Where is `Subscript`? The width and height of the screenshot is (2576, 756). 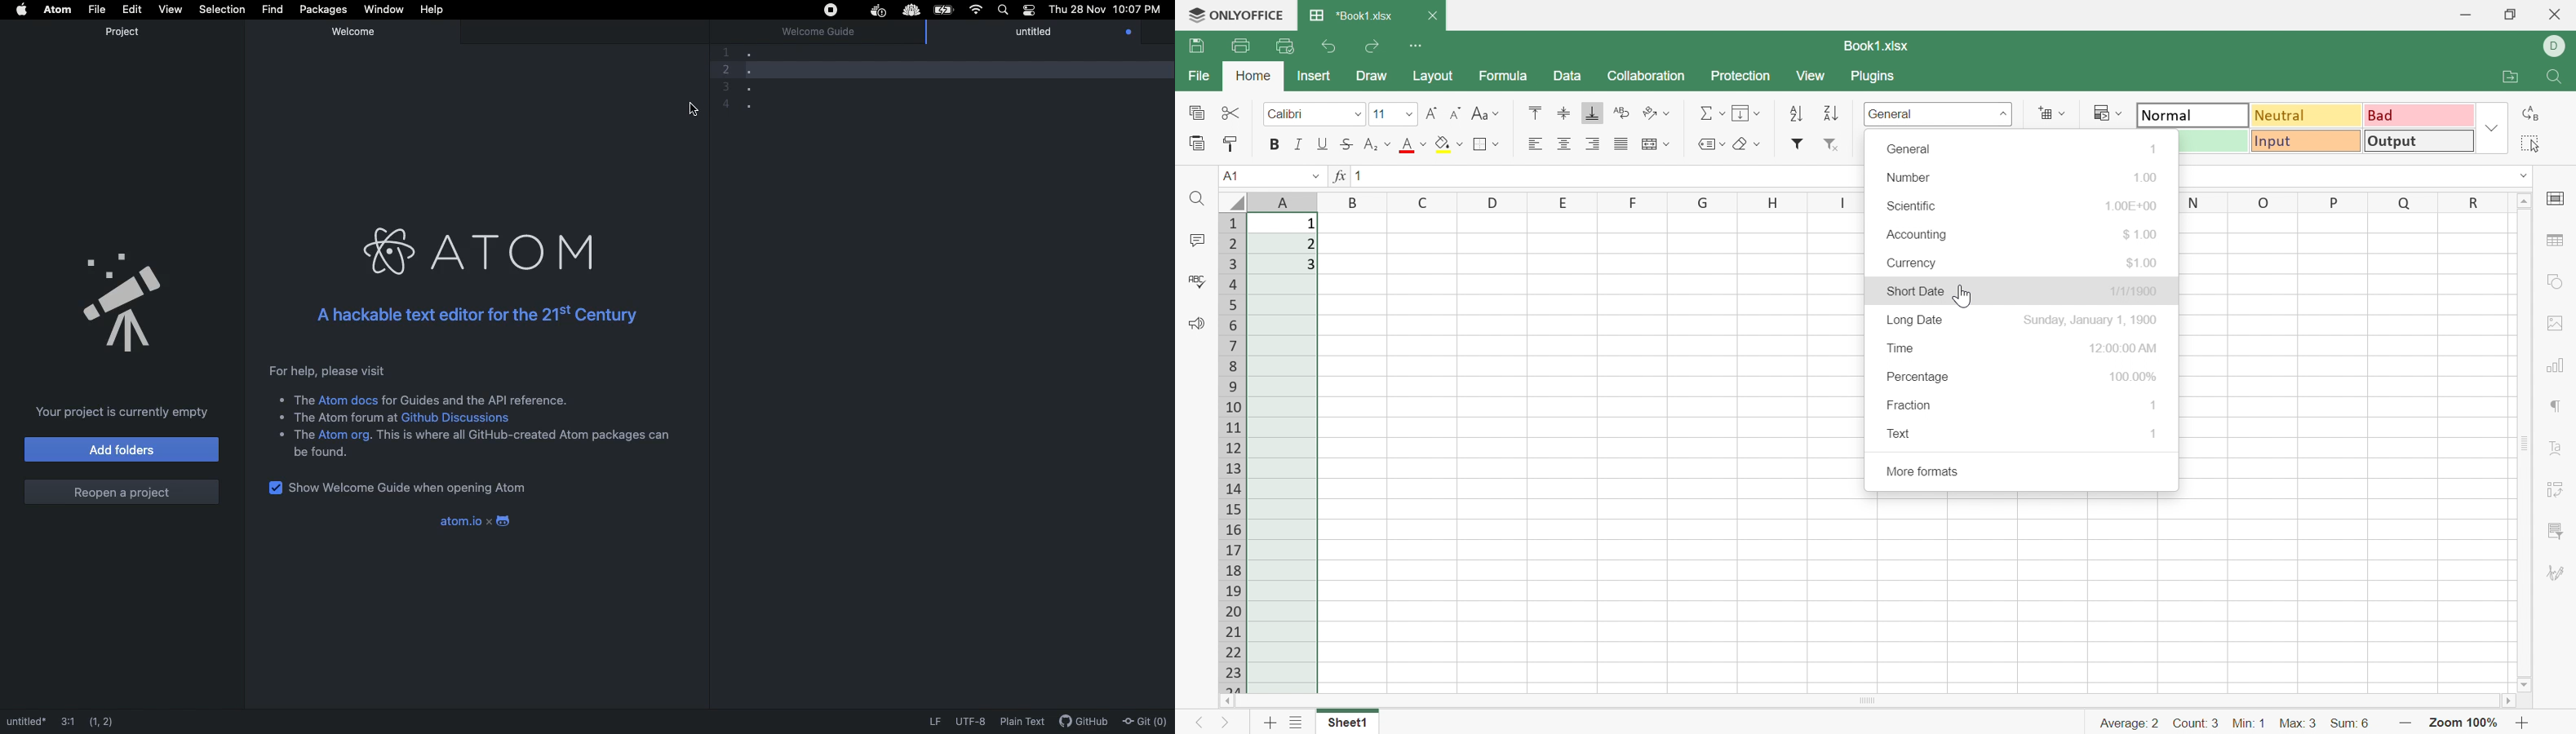
Subscript is located at coordinates (1376, 144).